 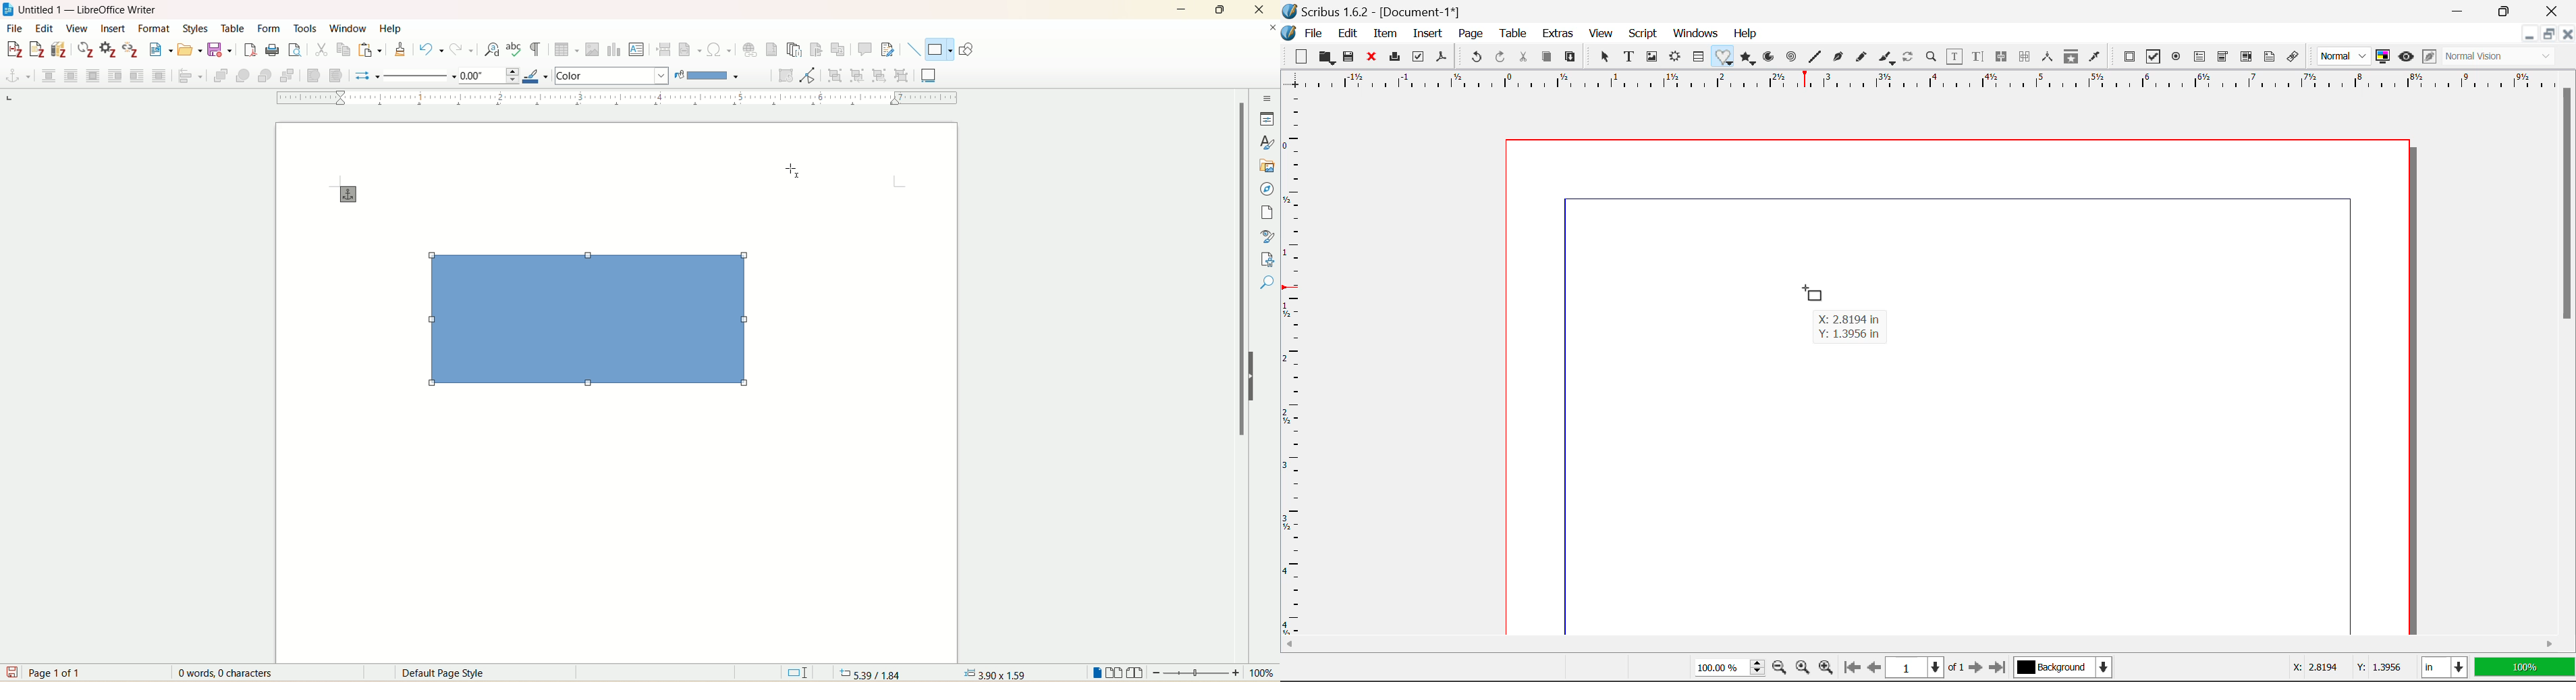 I want to click on add note, so click(x=37, y=50).